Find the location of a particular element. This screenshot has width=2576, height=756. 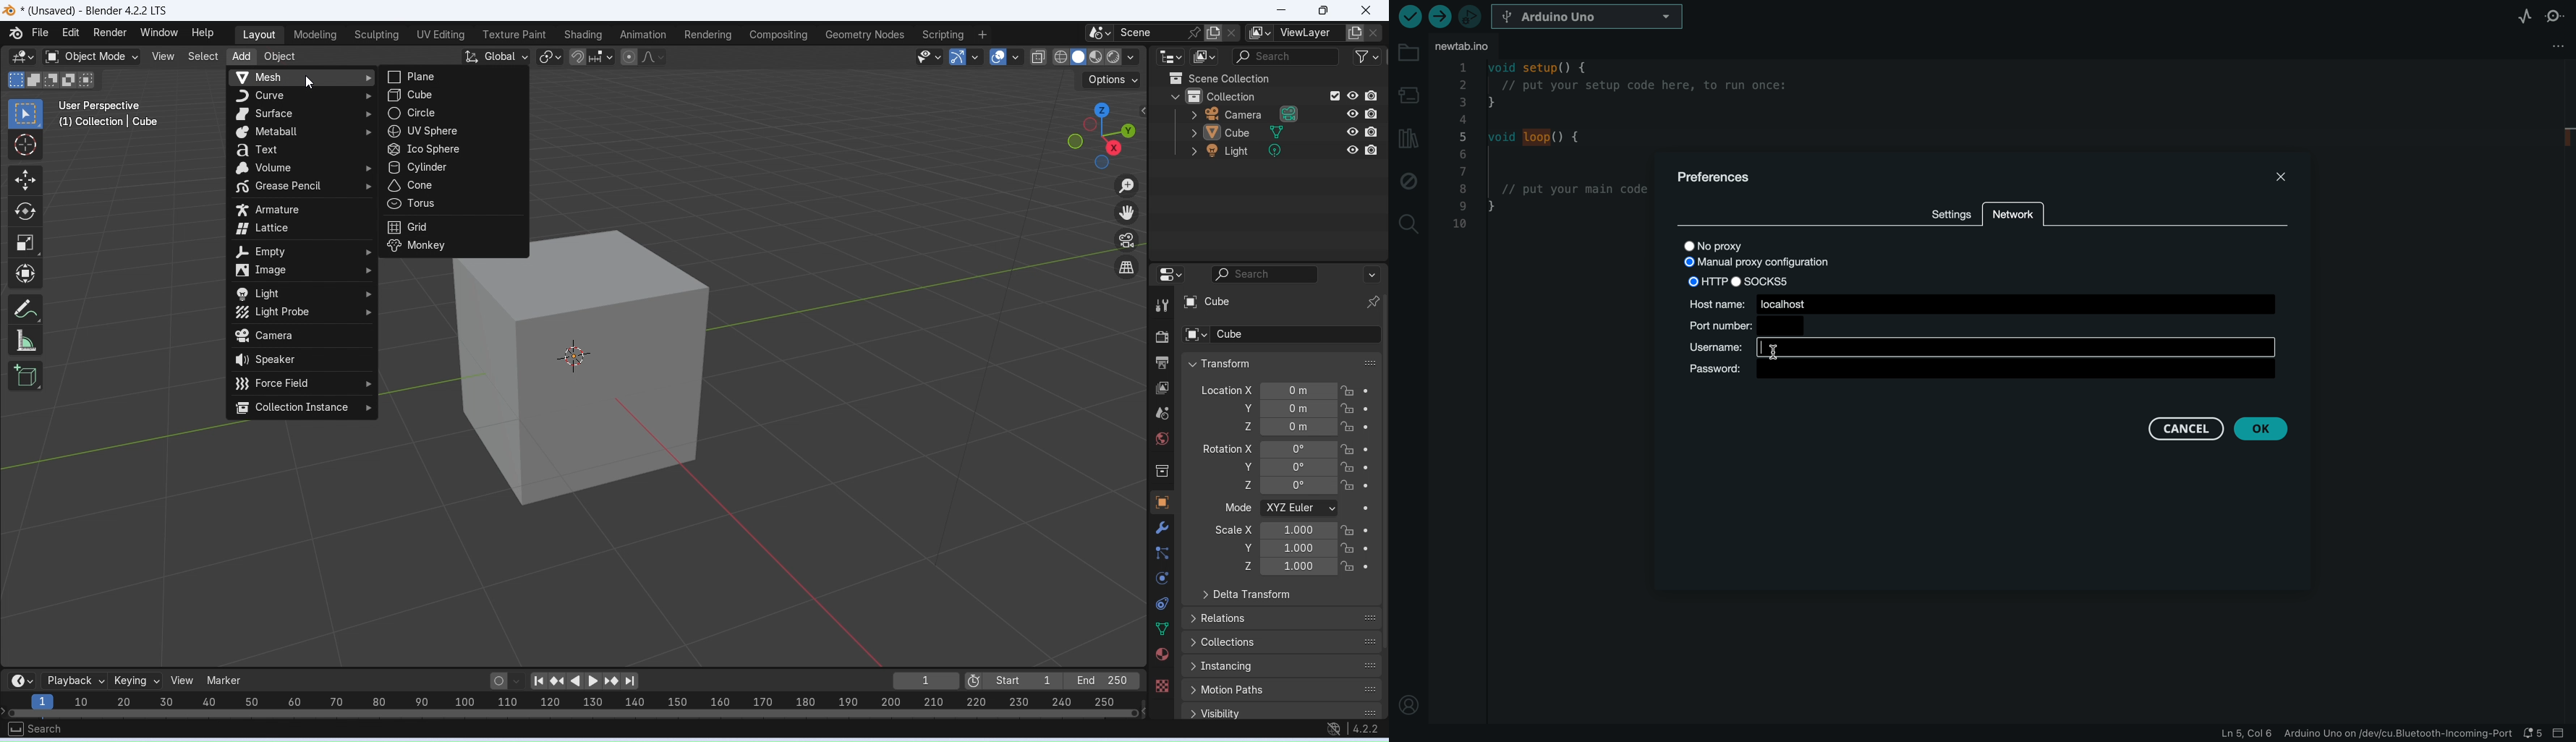

ok is located at coordinates (2261, 429).